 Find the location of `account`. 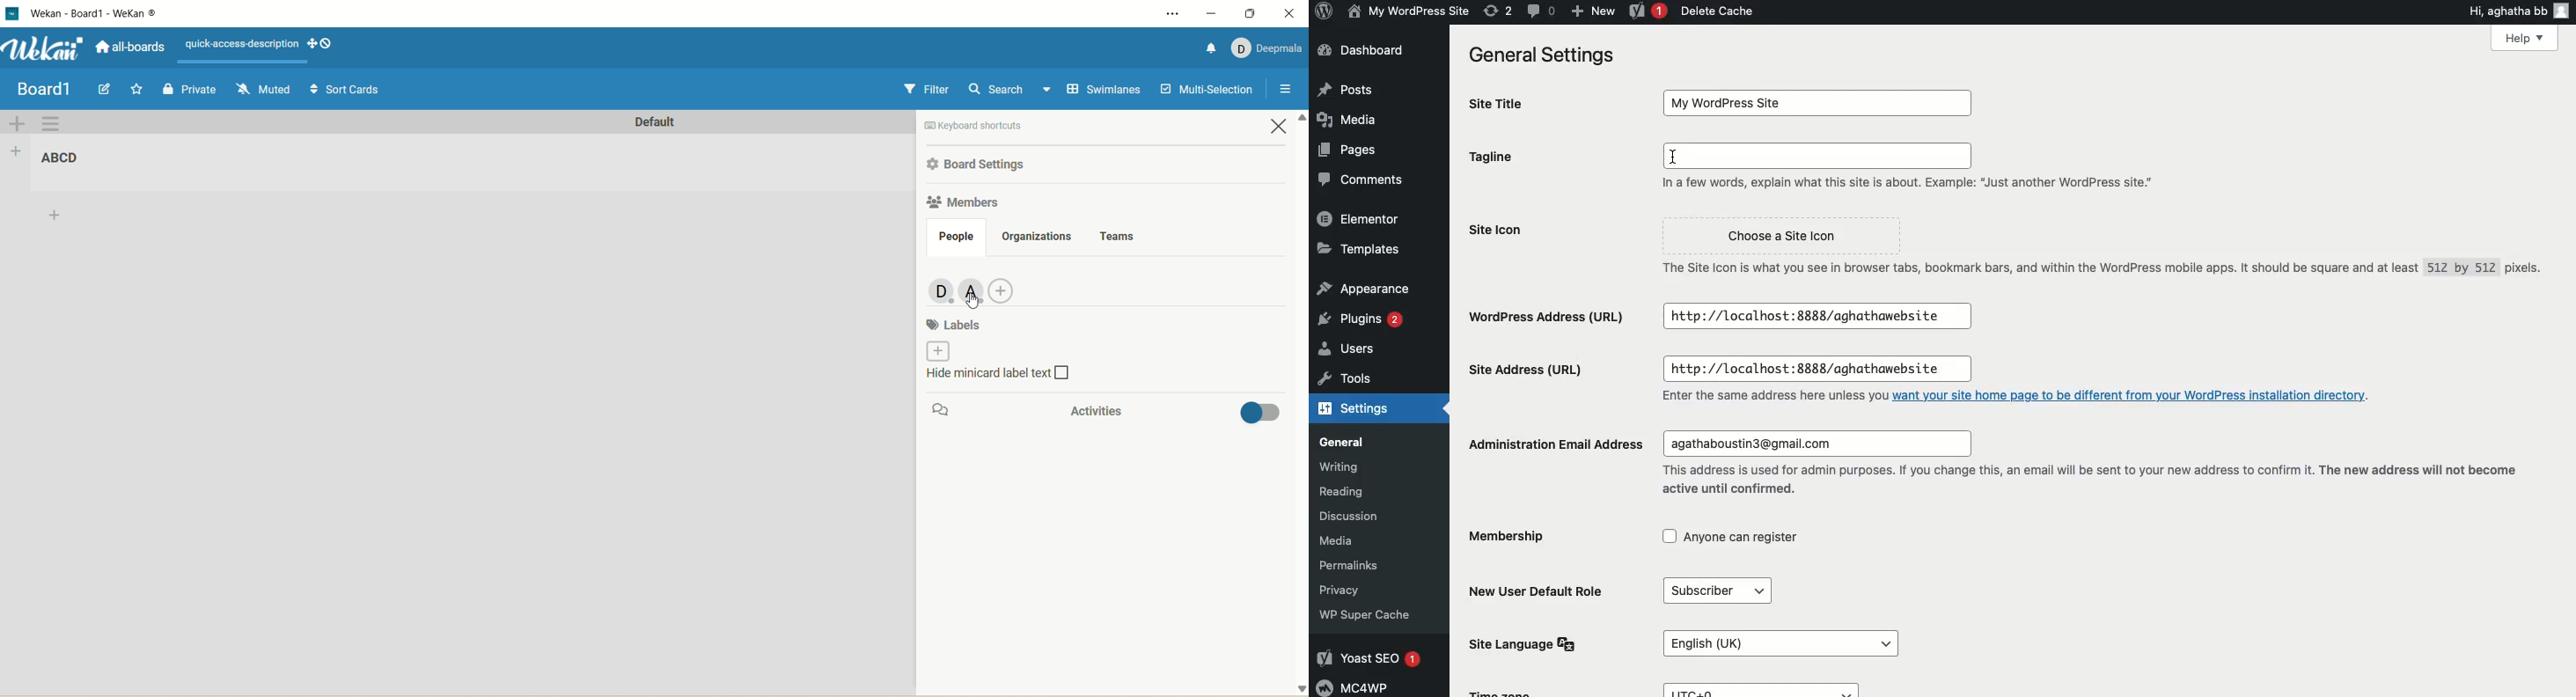

account is located at coordinates (1268, 49).